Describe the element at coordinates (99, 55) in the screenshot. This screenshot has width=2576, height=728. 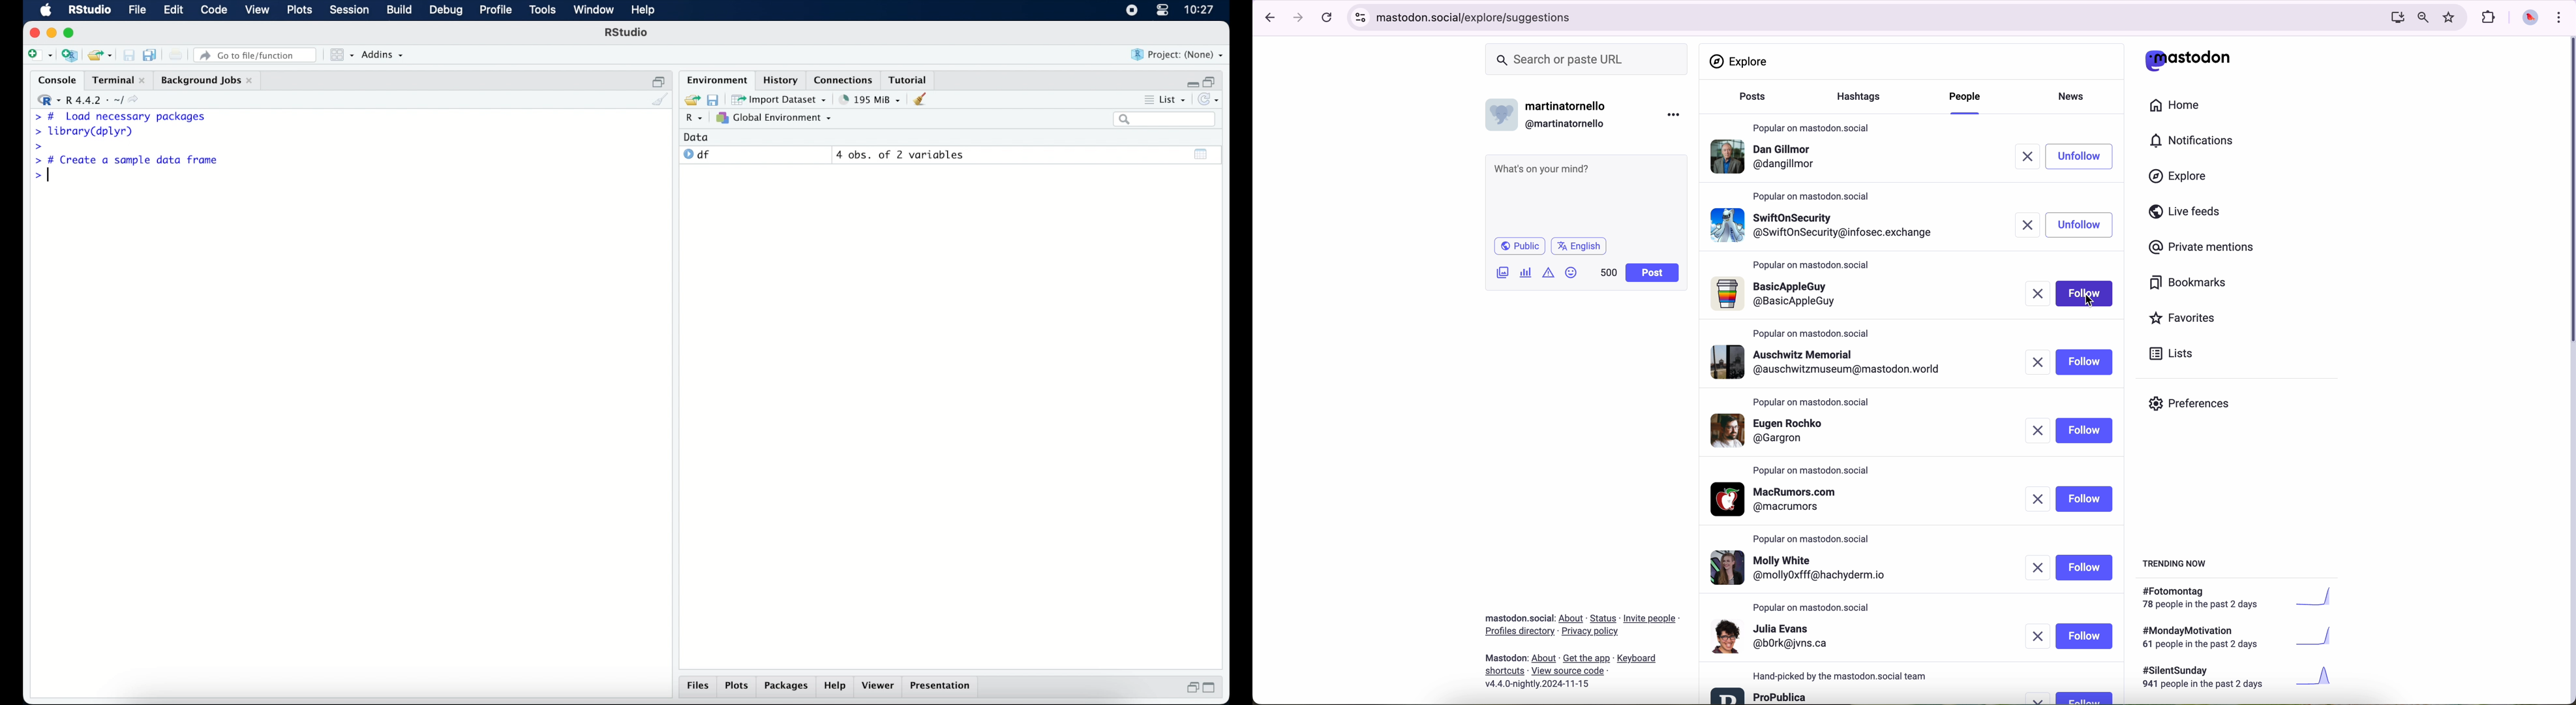
I see `load existing project` at that location.